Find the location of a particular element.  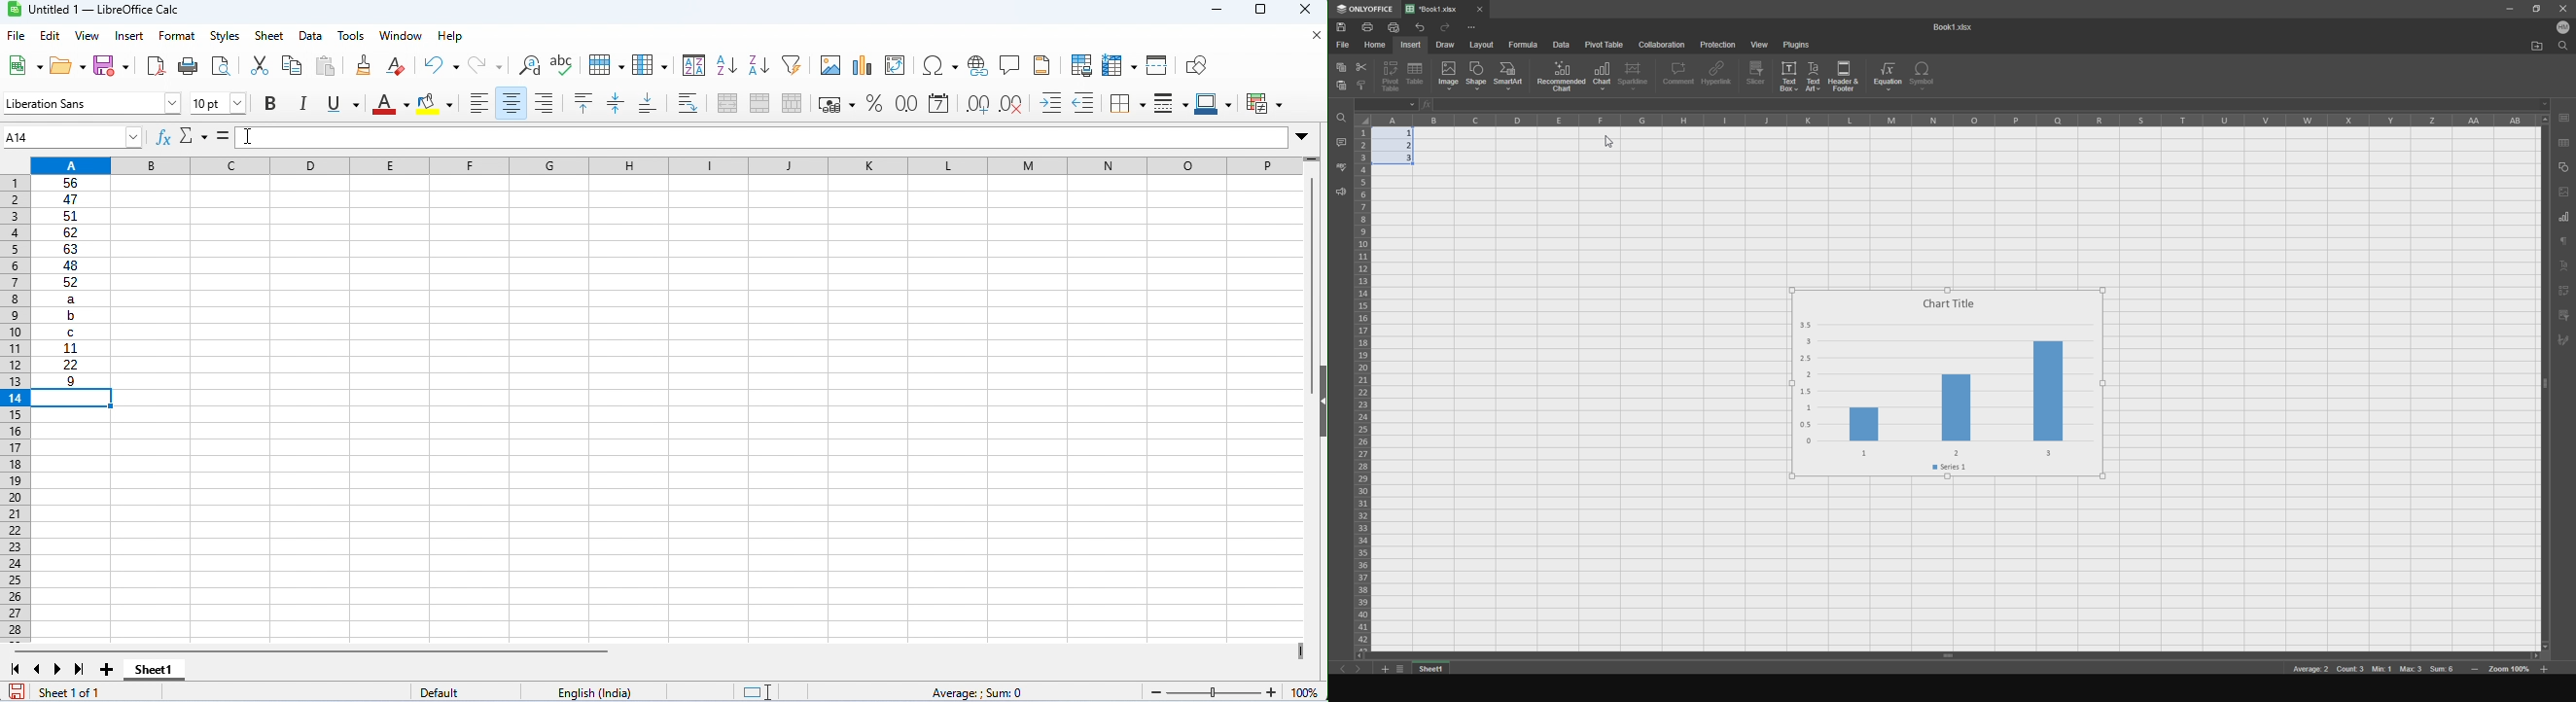

align top is located at coordinates (582, 102).